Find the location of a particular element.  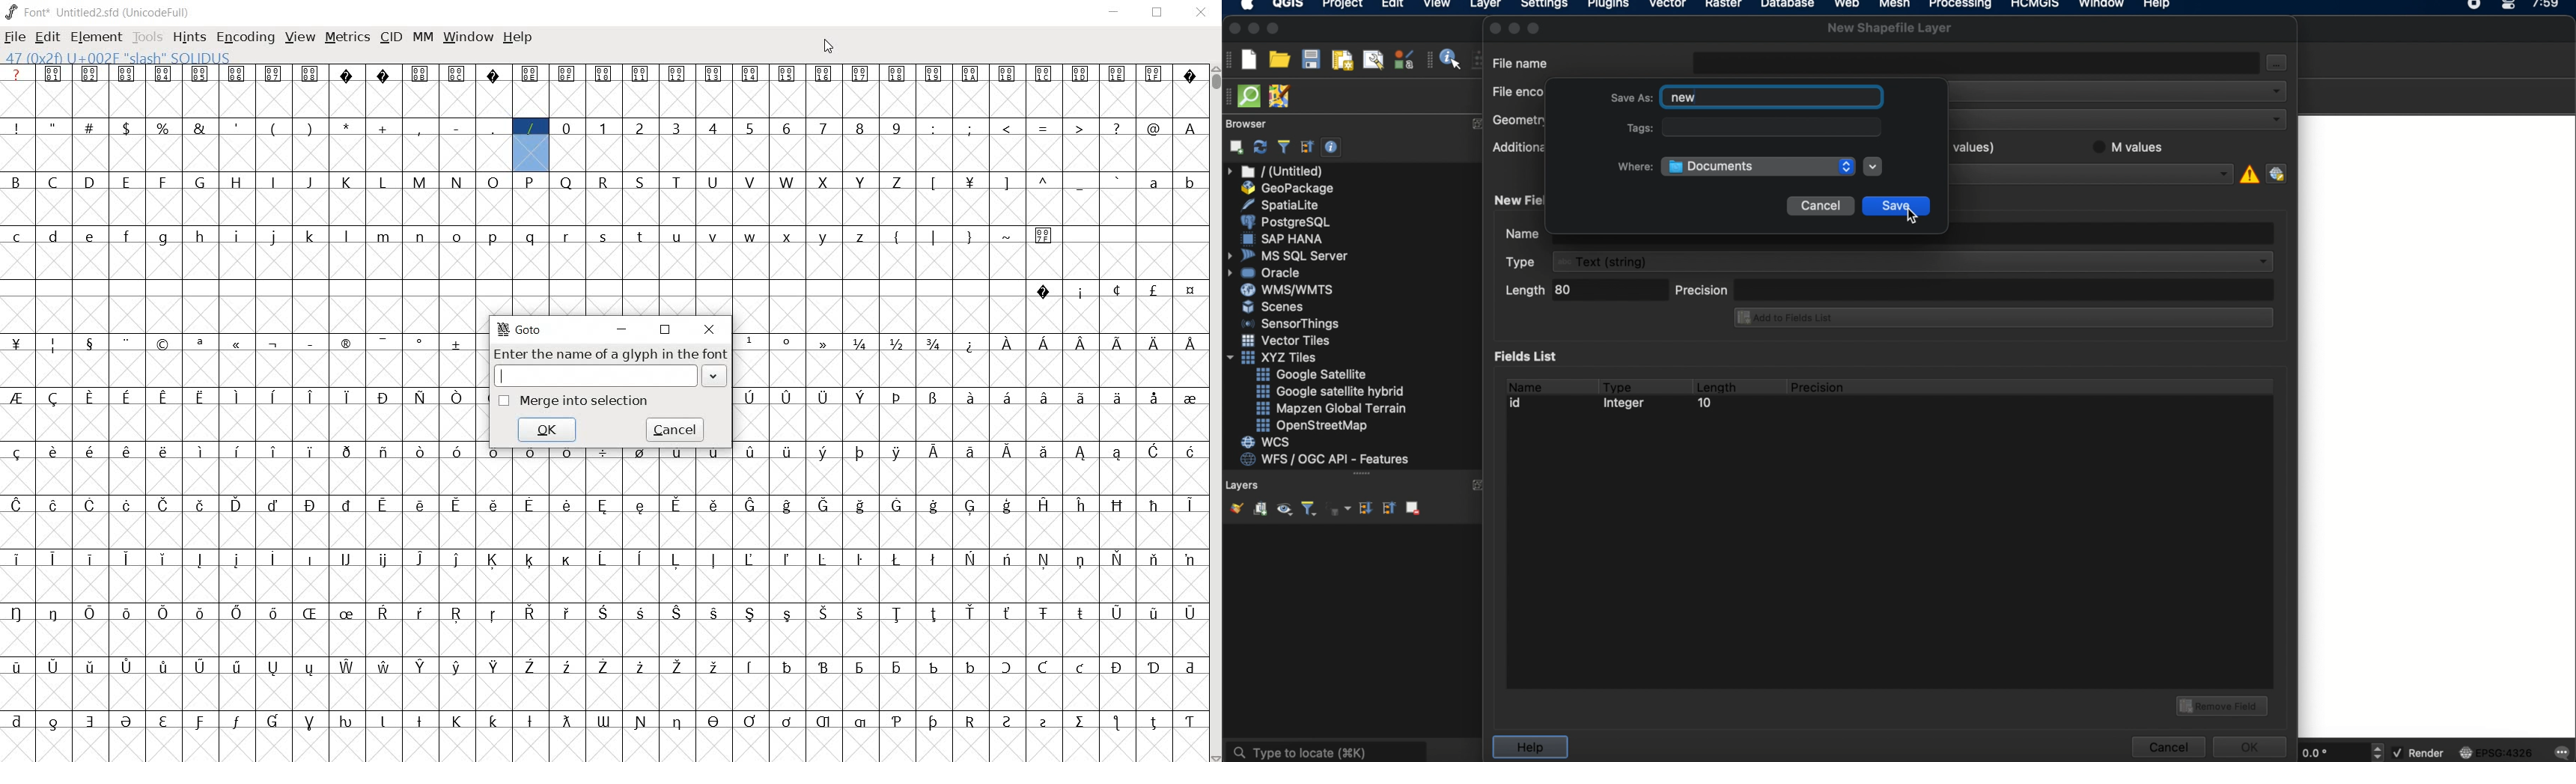

glyph is located at coordinates (639, 667).